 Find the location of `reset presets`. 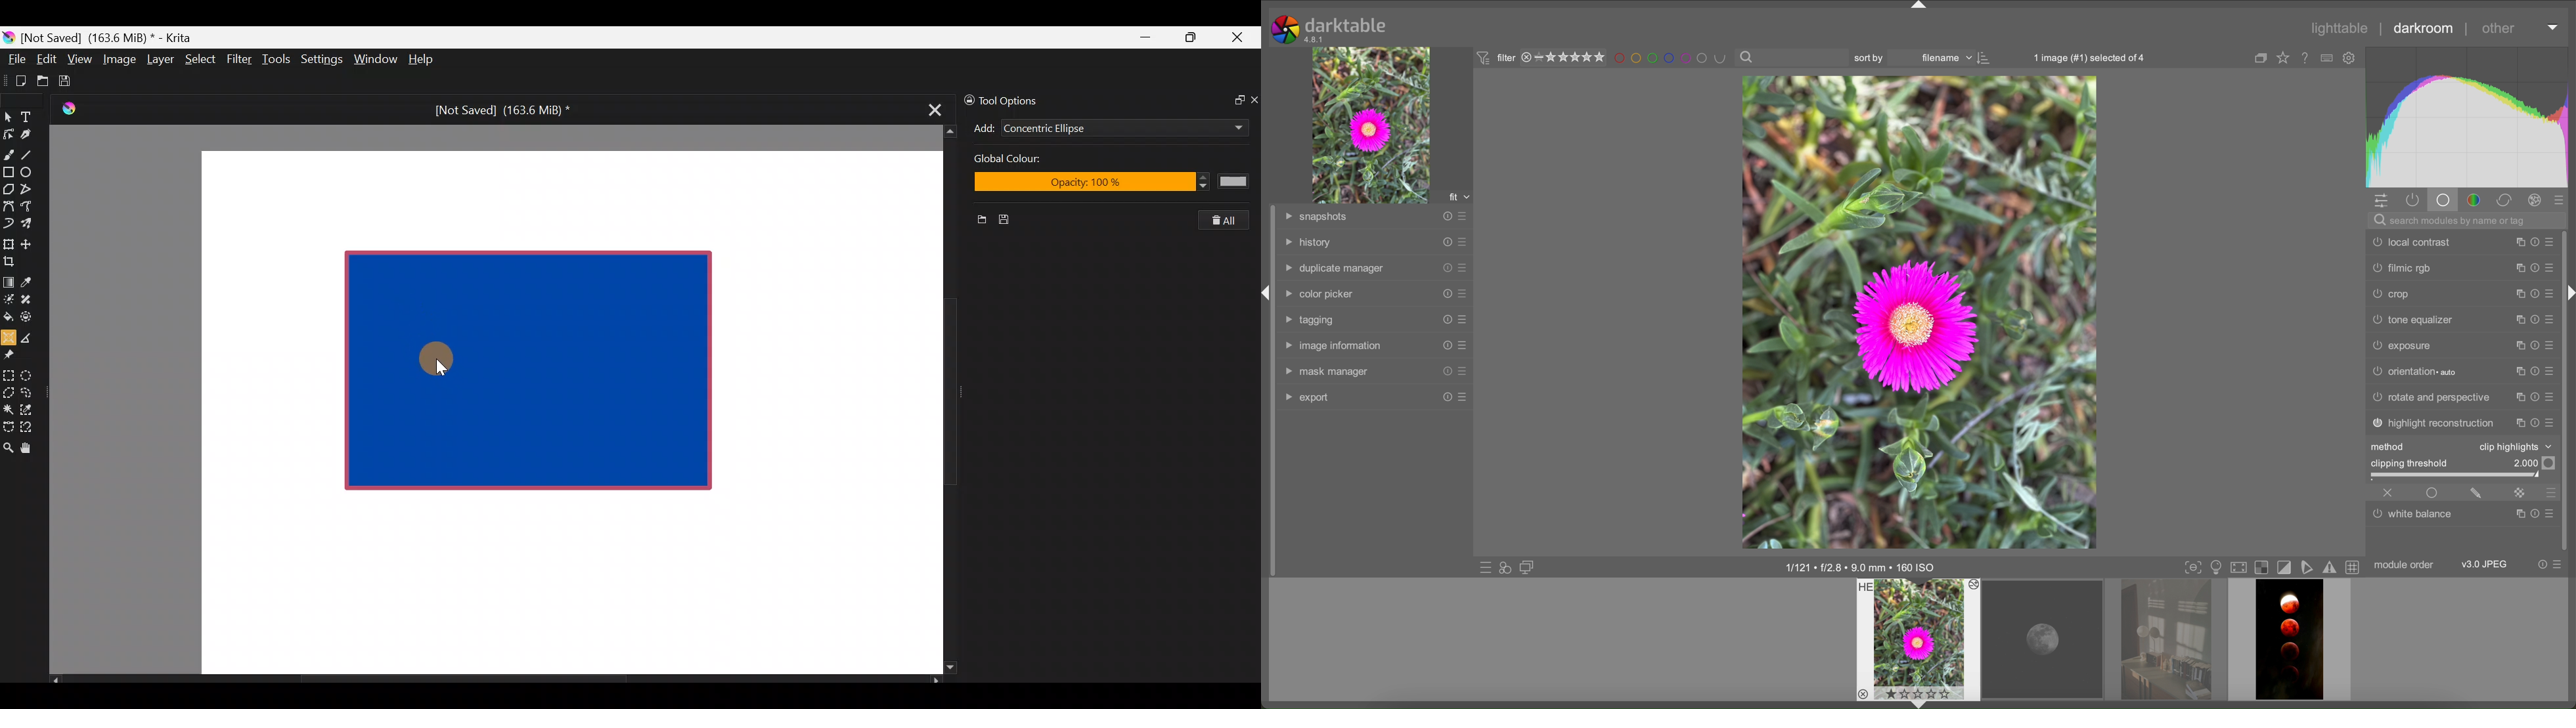

reset presets is located at coordinates (1445, 266).